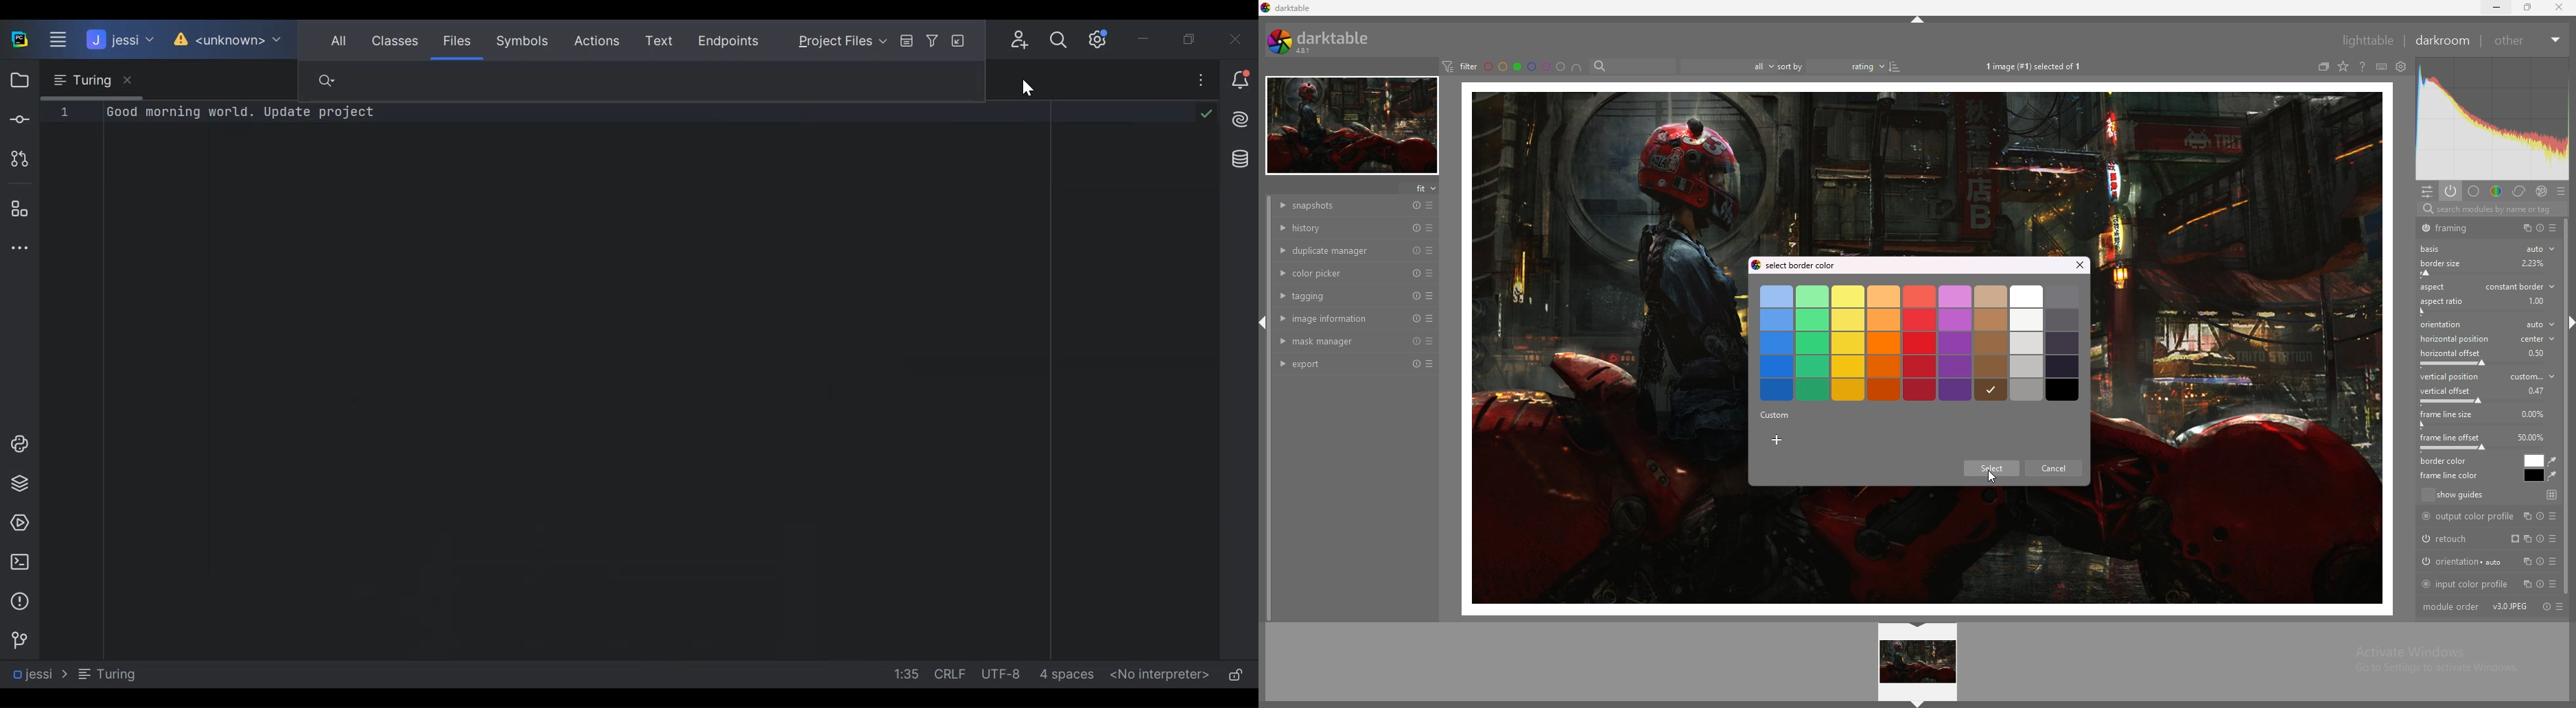  I want to click on horizontal offset bar, so click(2482, 362).